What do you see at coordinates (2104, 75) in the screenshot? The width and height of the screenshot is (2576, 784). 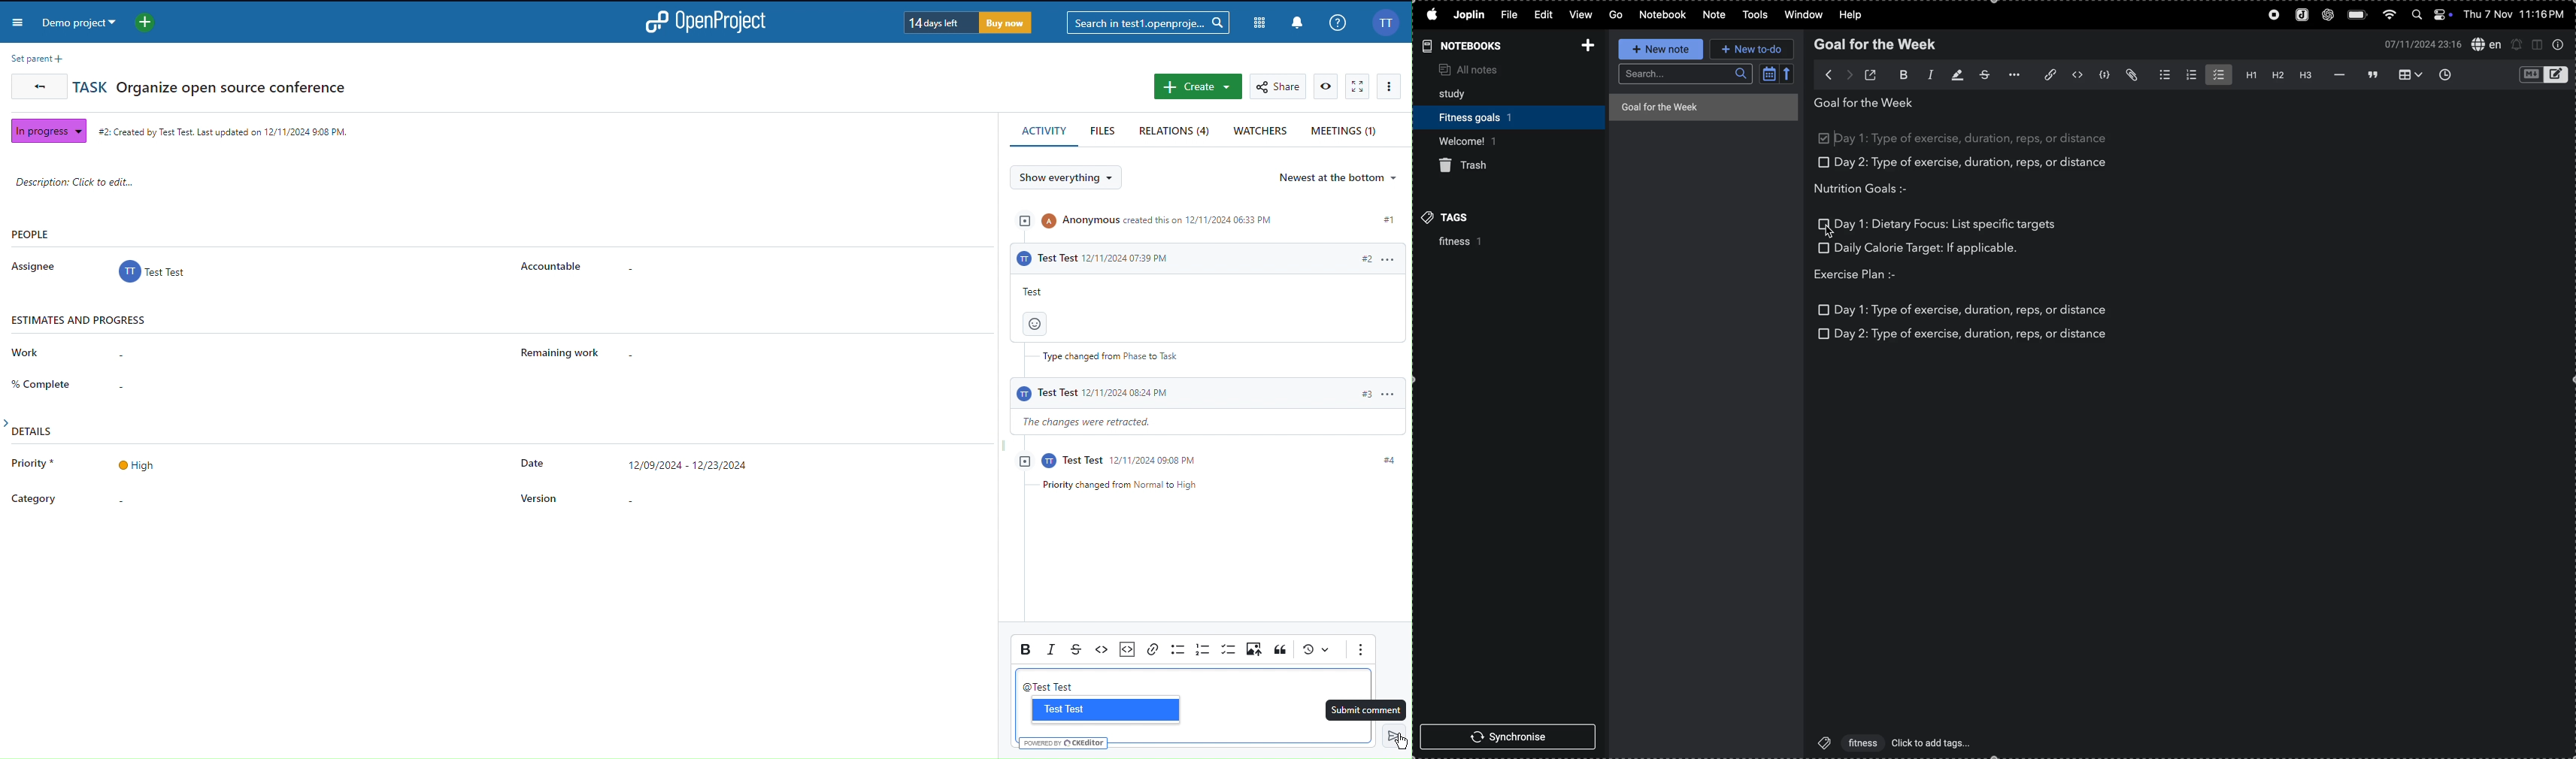 I see `code block` at bounding box center [2104, 75].